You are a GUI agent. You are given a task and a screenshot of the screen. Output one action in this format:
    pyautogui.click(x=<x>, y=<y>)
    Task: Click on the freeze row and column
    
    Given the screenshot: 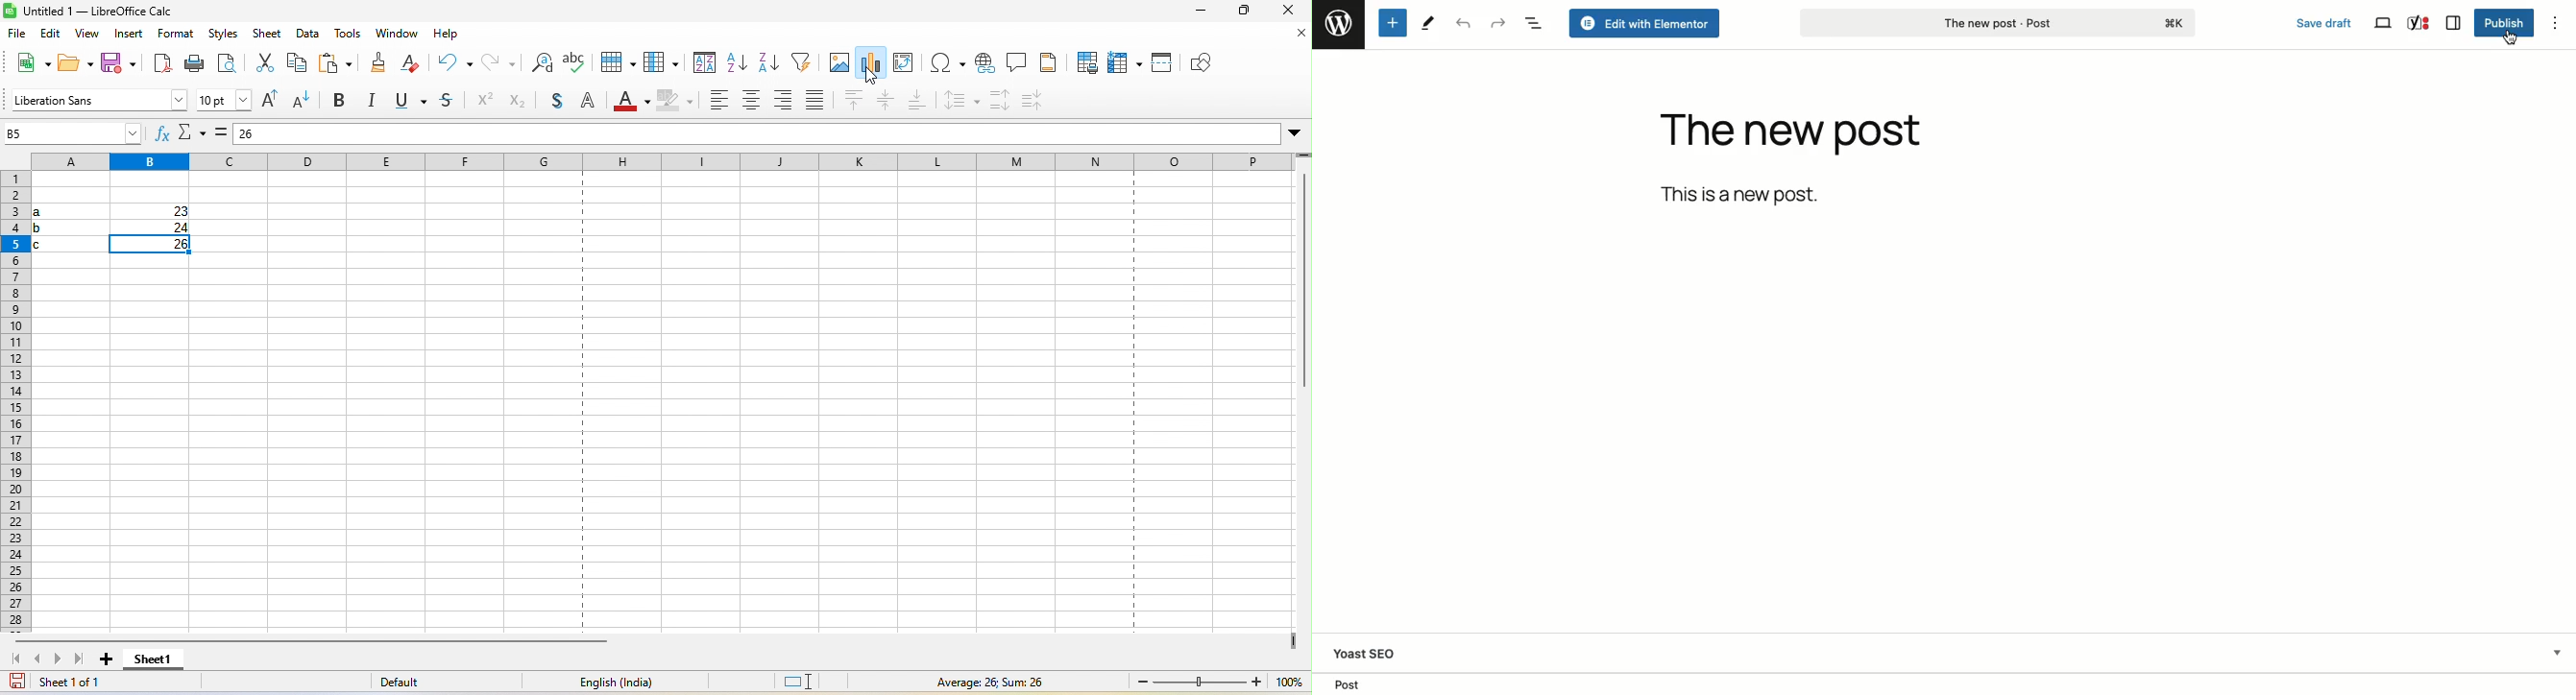 What is the action you would take?
    pyautogui.click(x=1126, y=63)
    